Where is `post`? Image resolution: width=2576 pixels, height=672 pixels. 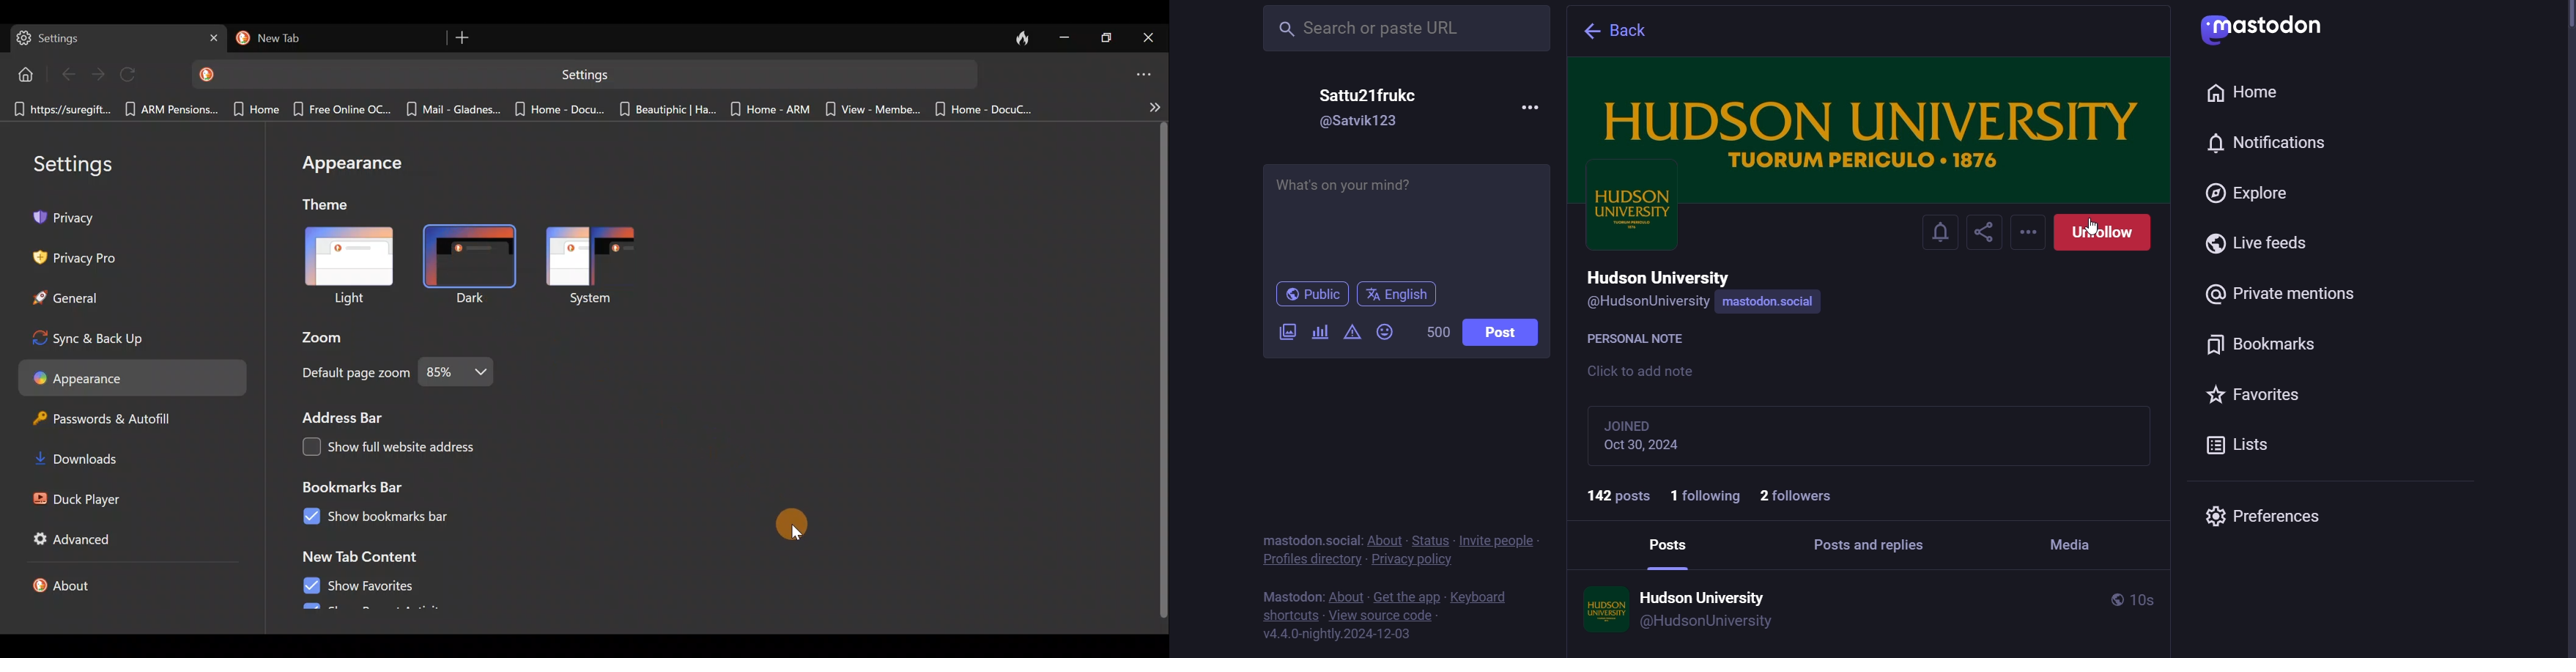
post is located at coordinates (1508, 336).